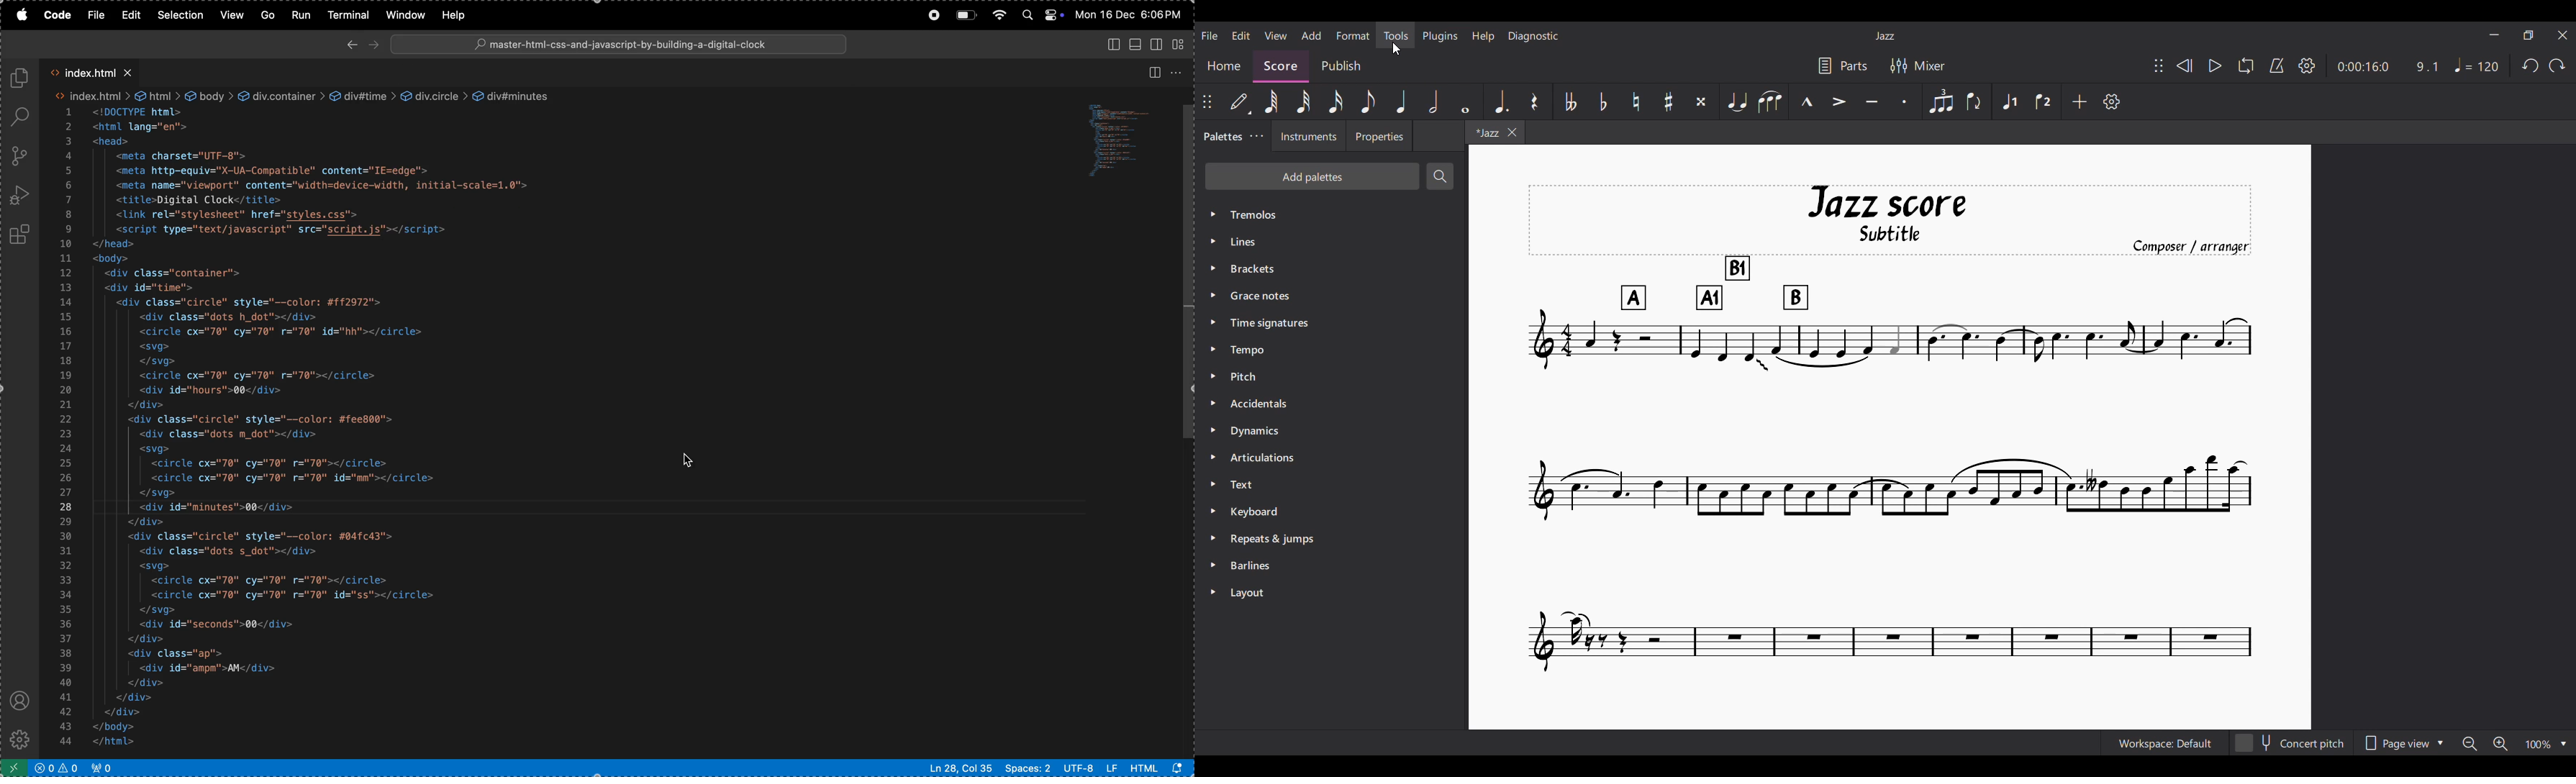  What do you see at coordinates (1840, 102) in the screenshot?
I see `Accent` at bounding box center [1840, 102].